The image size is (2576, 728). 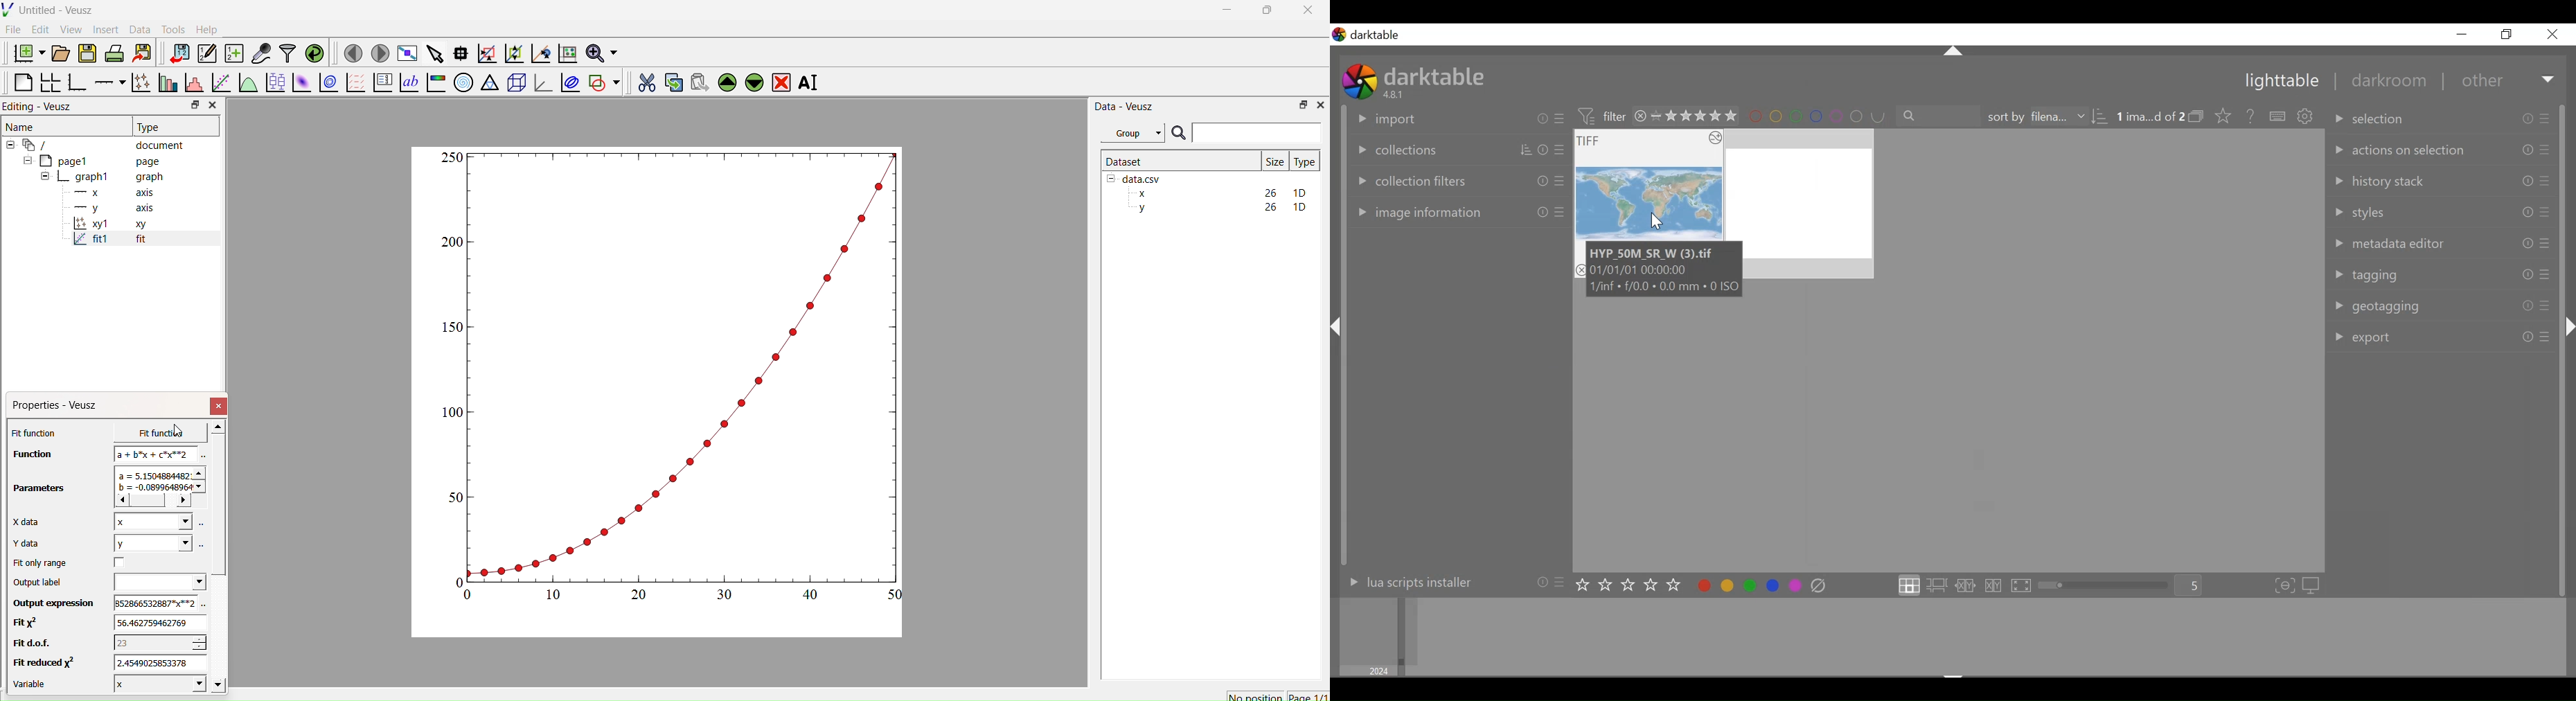 I want to click on sort by, so click(x=2051, y=116).